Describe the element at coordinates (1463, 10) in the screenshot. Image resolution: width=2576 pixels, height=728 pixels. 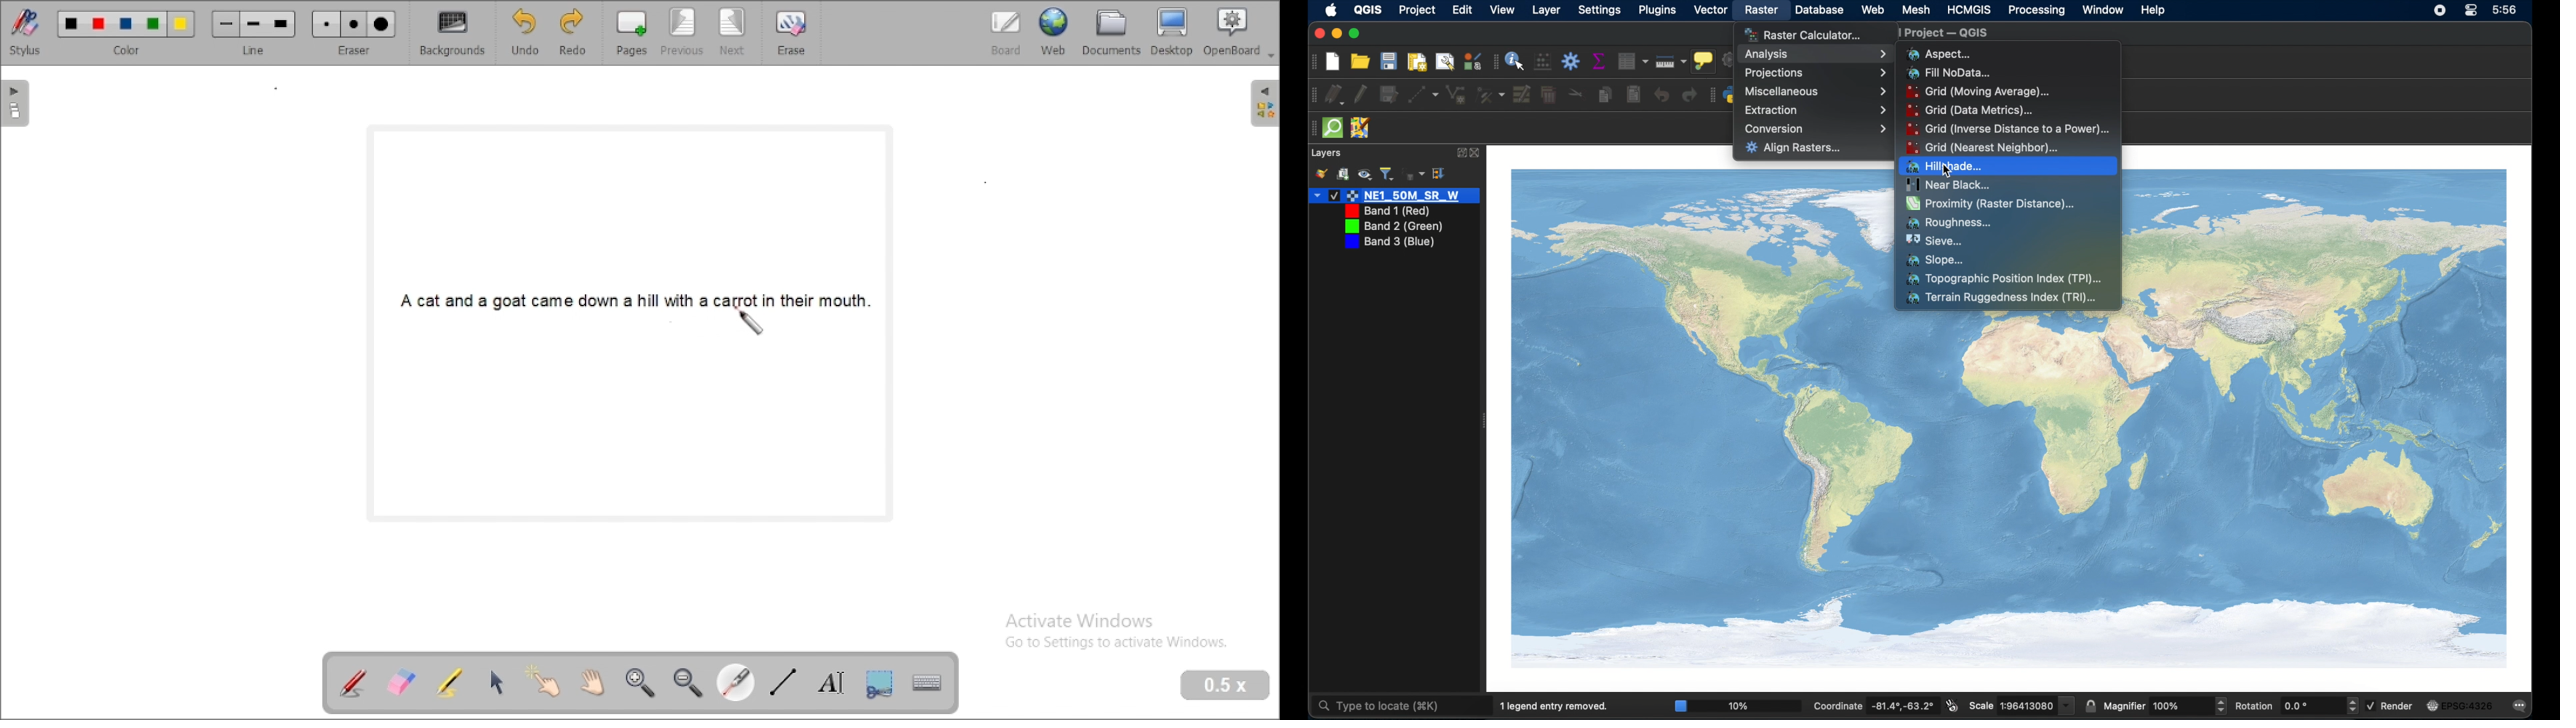
I see `edit` at that location.